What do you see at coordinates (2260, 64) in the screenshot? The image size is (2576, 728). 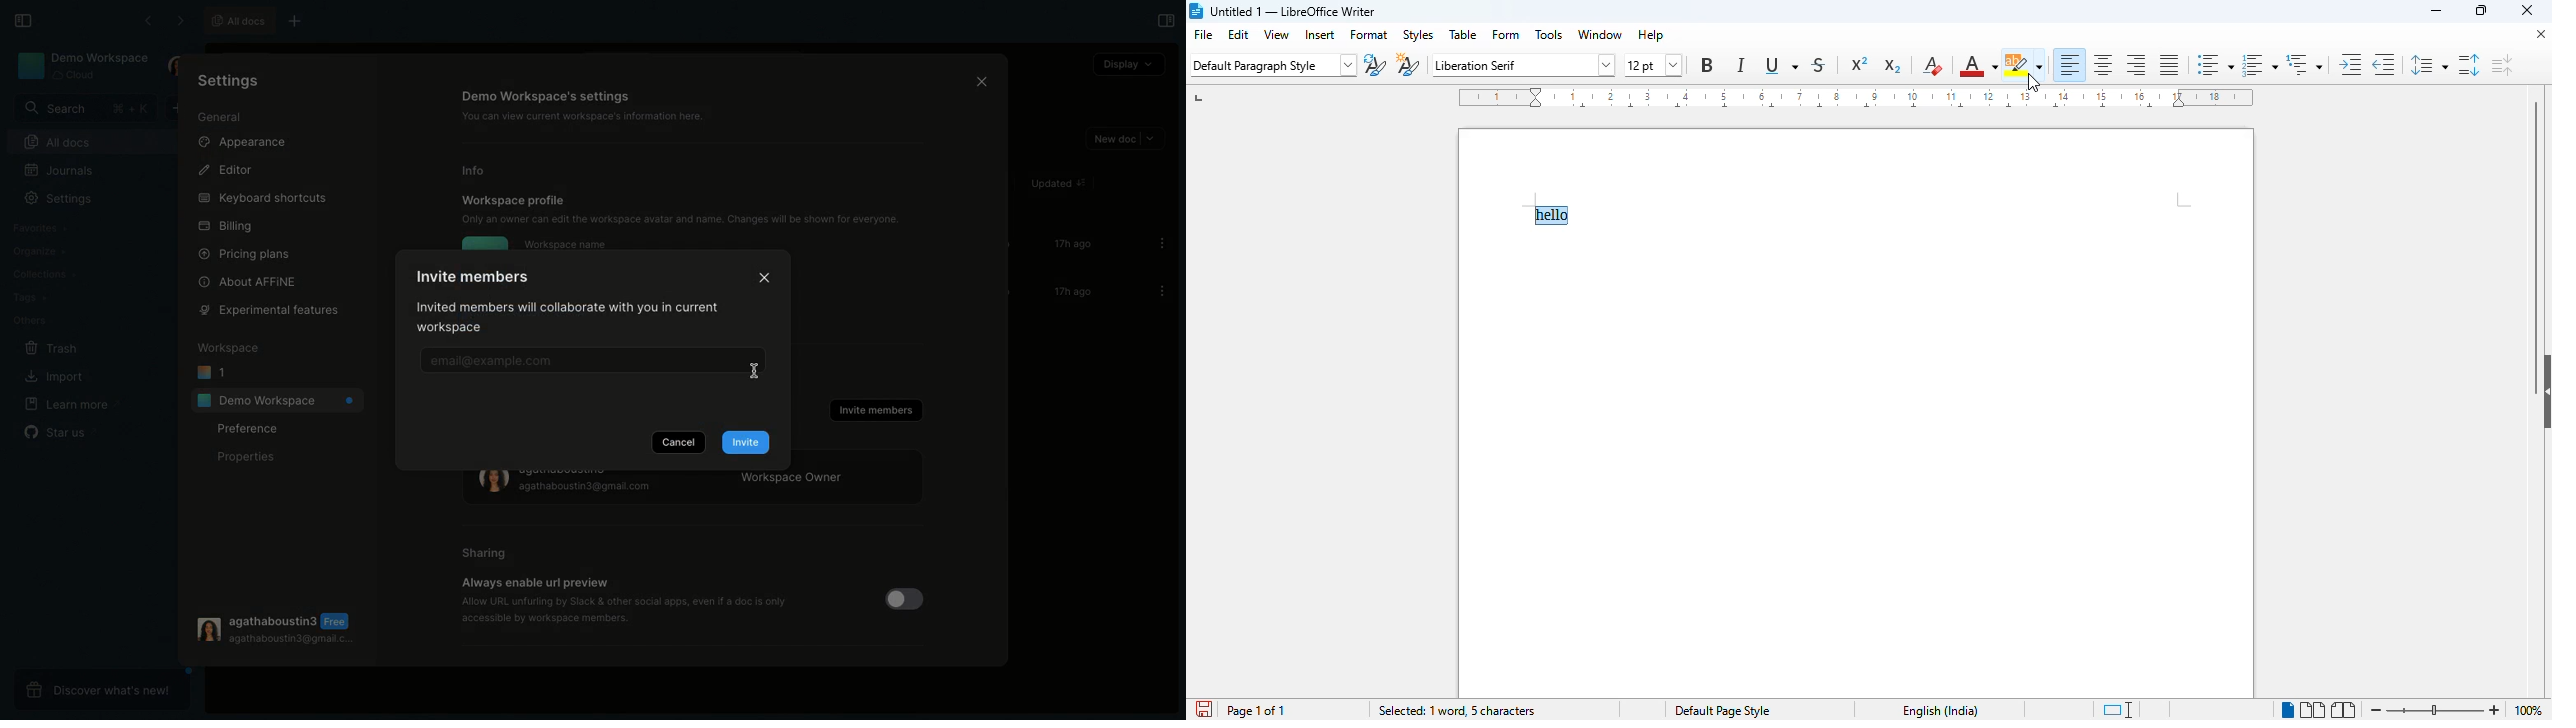 I see `toggle ordered list` at bounding box center [2260, 64].